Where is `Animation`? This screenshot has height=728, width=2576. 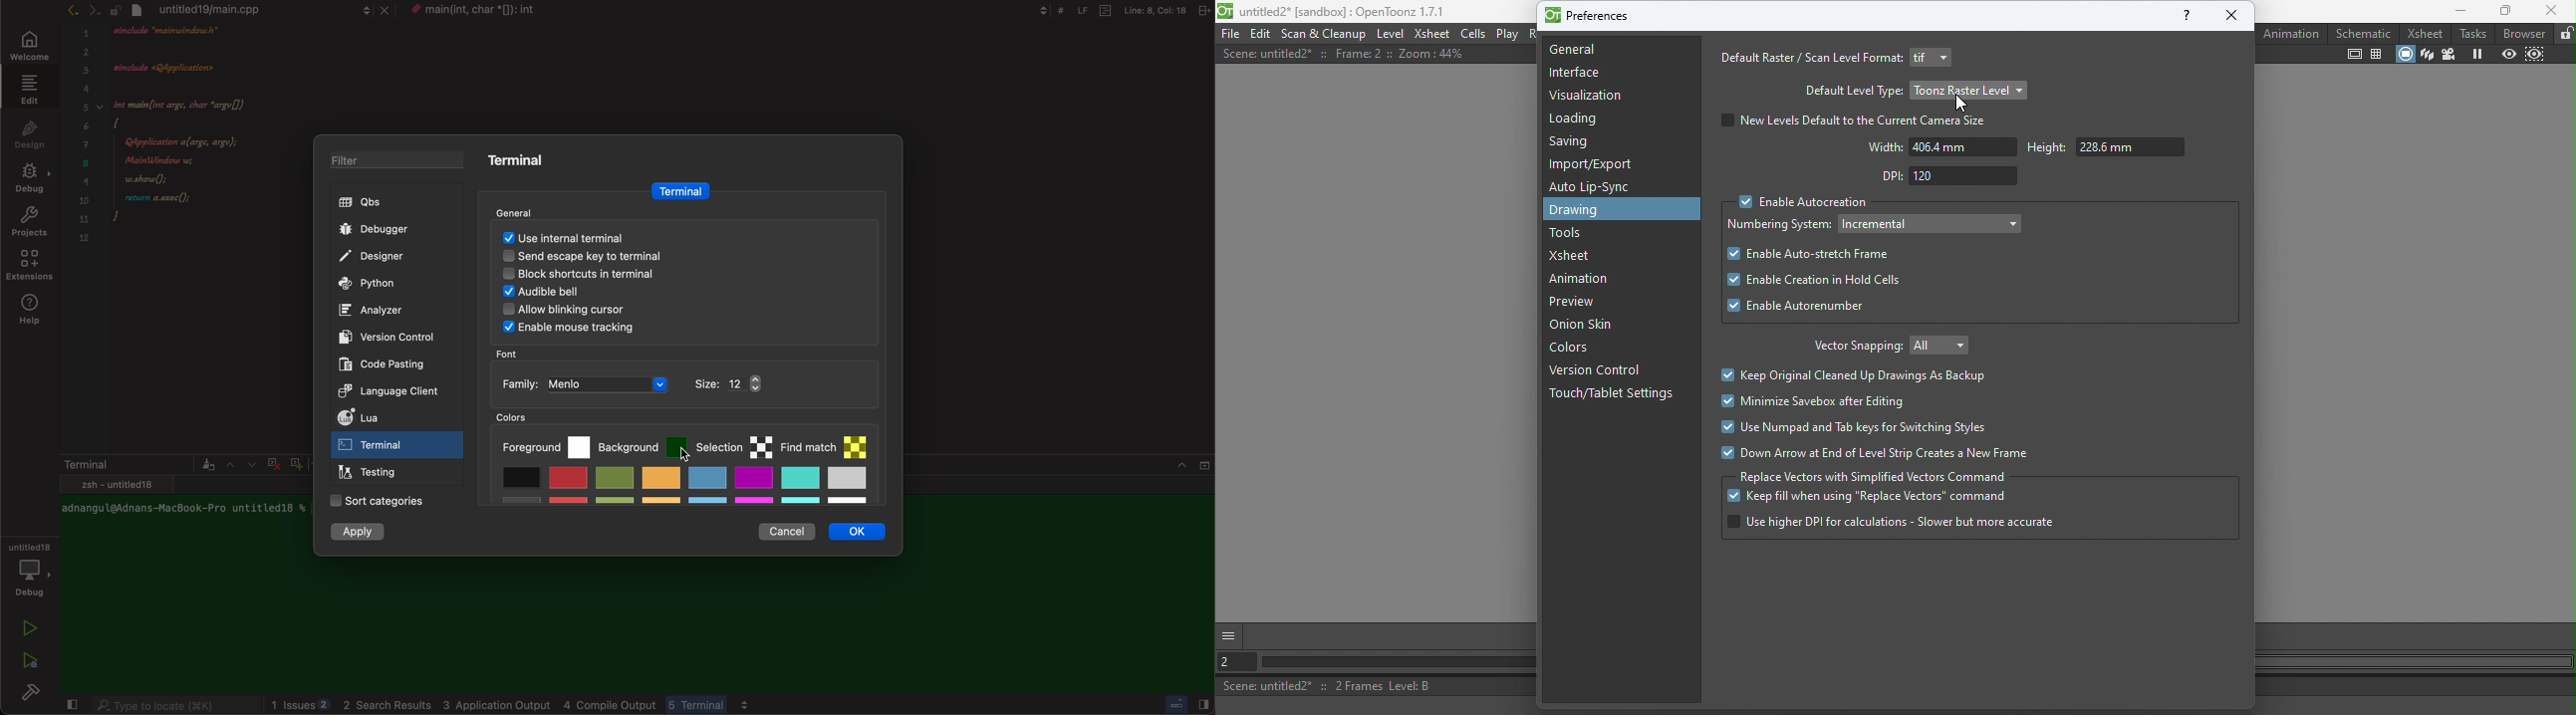 Animation is located at coordinates (1583, 279).